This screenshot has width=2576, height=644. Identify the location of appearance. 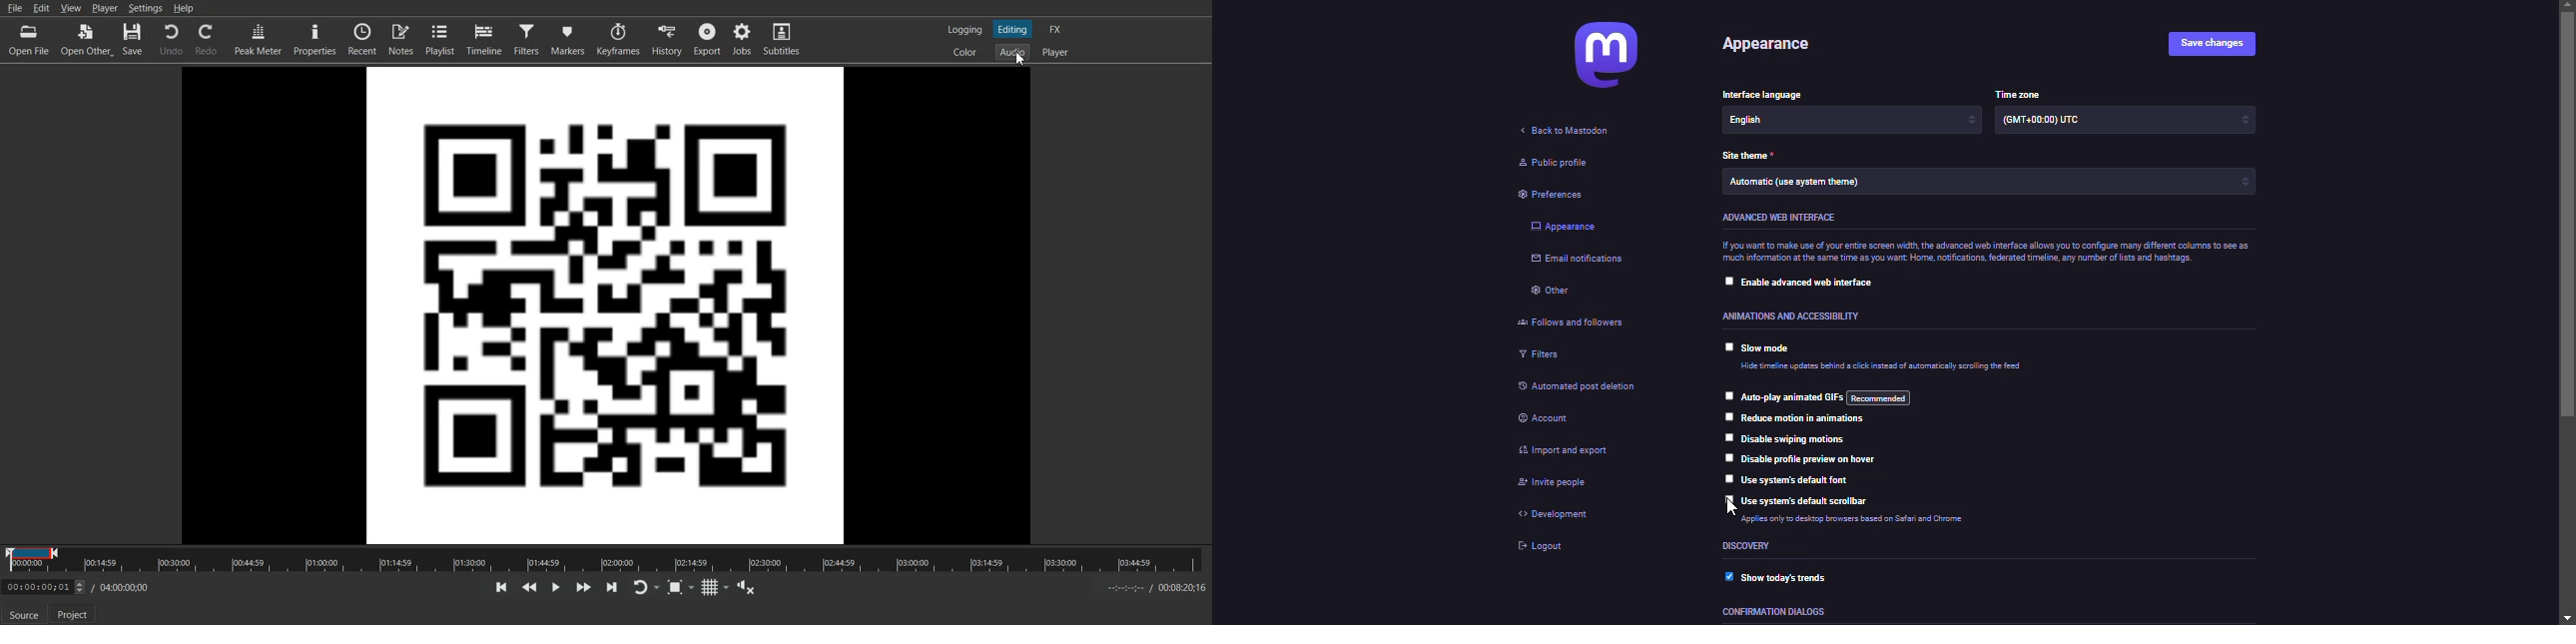
(1565, 225).